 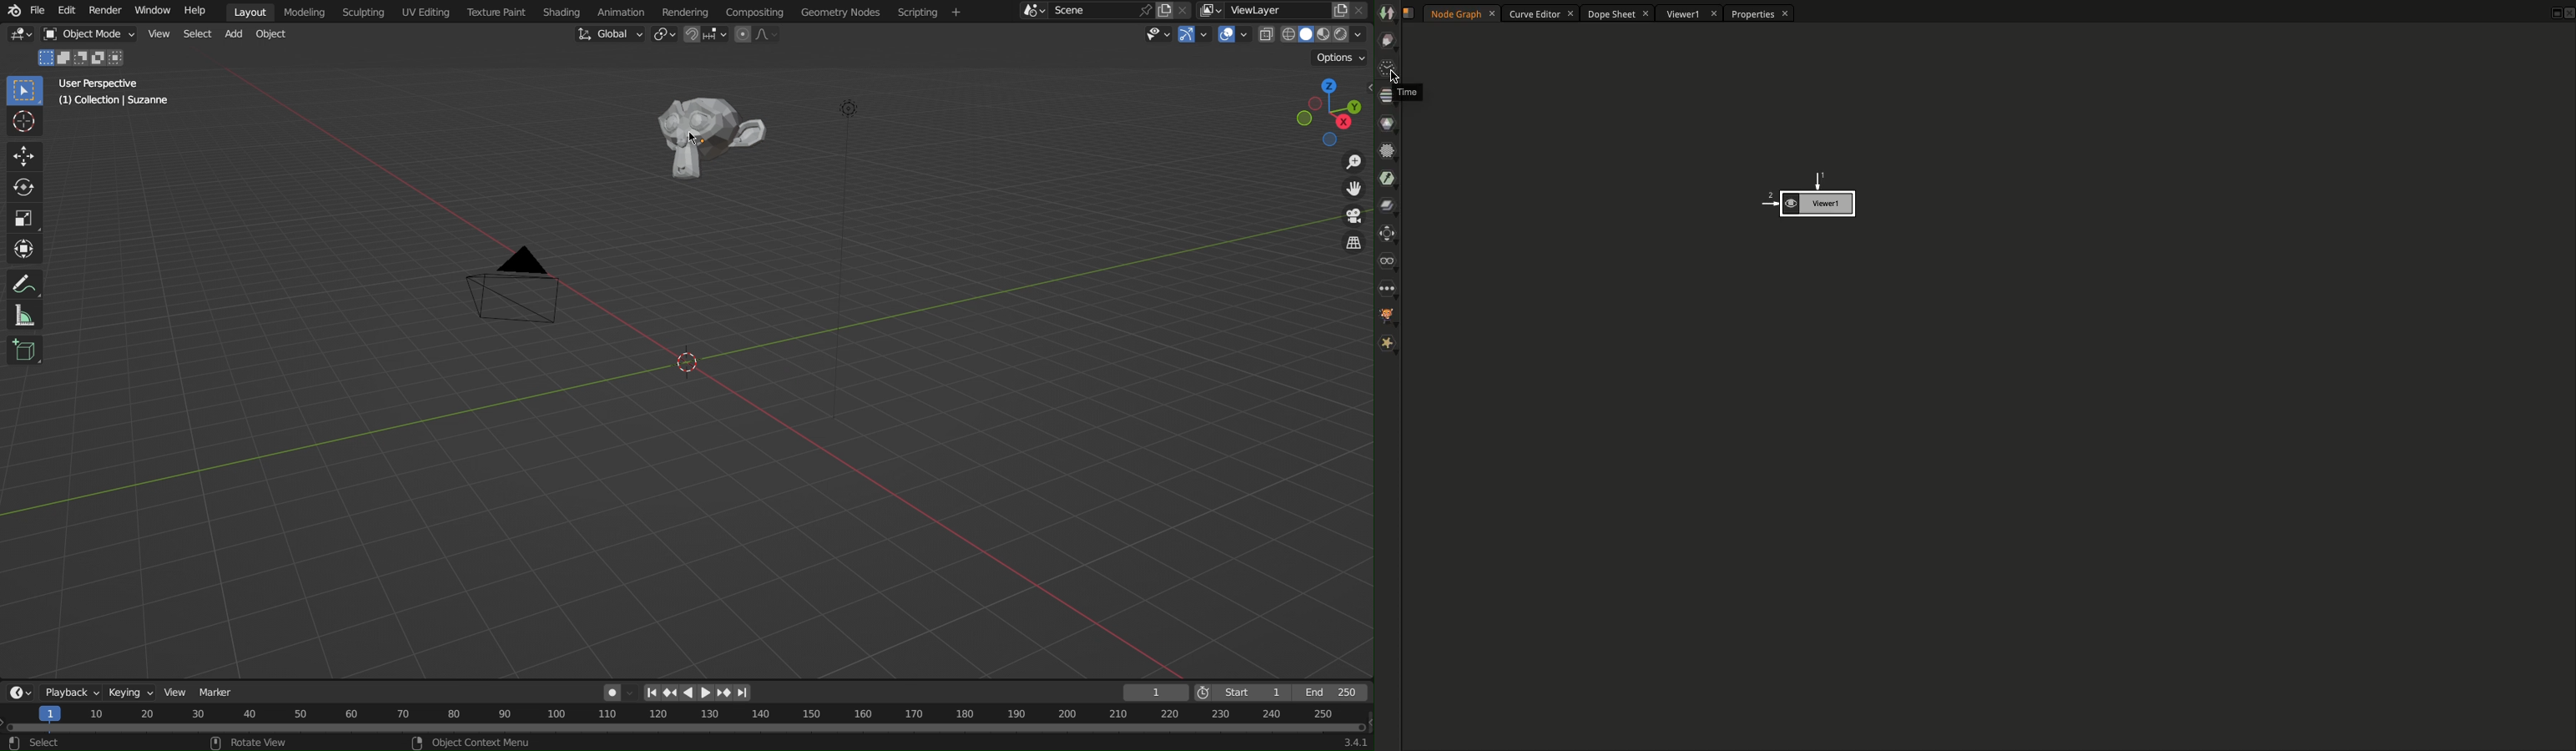 I want to click on Add, so click(x=235, y=39).